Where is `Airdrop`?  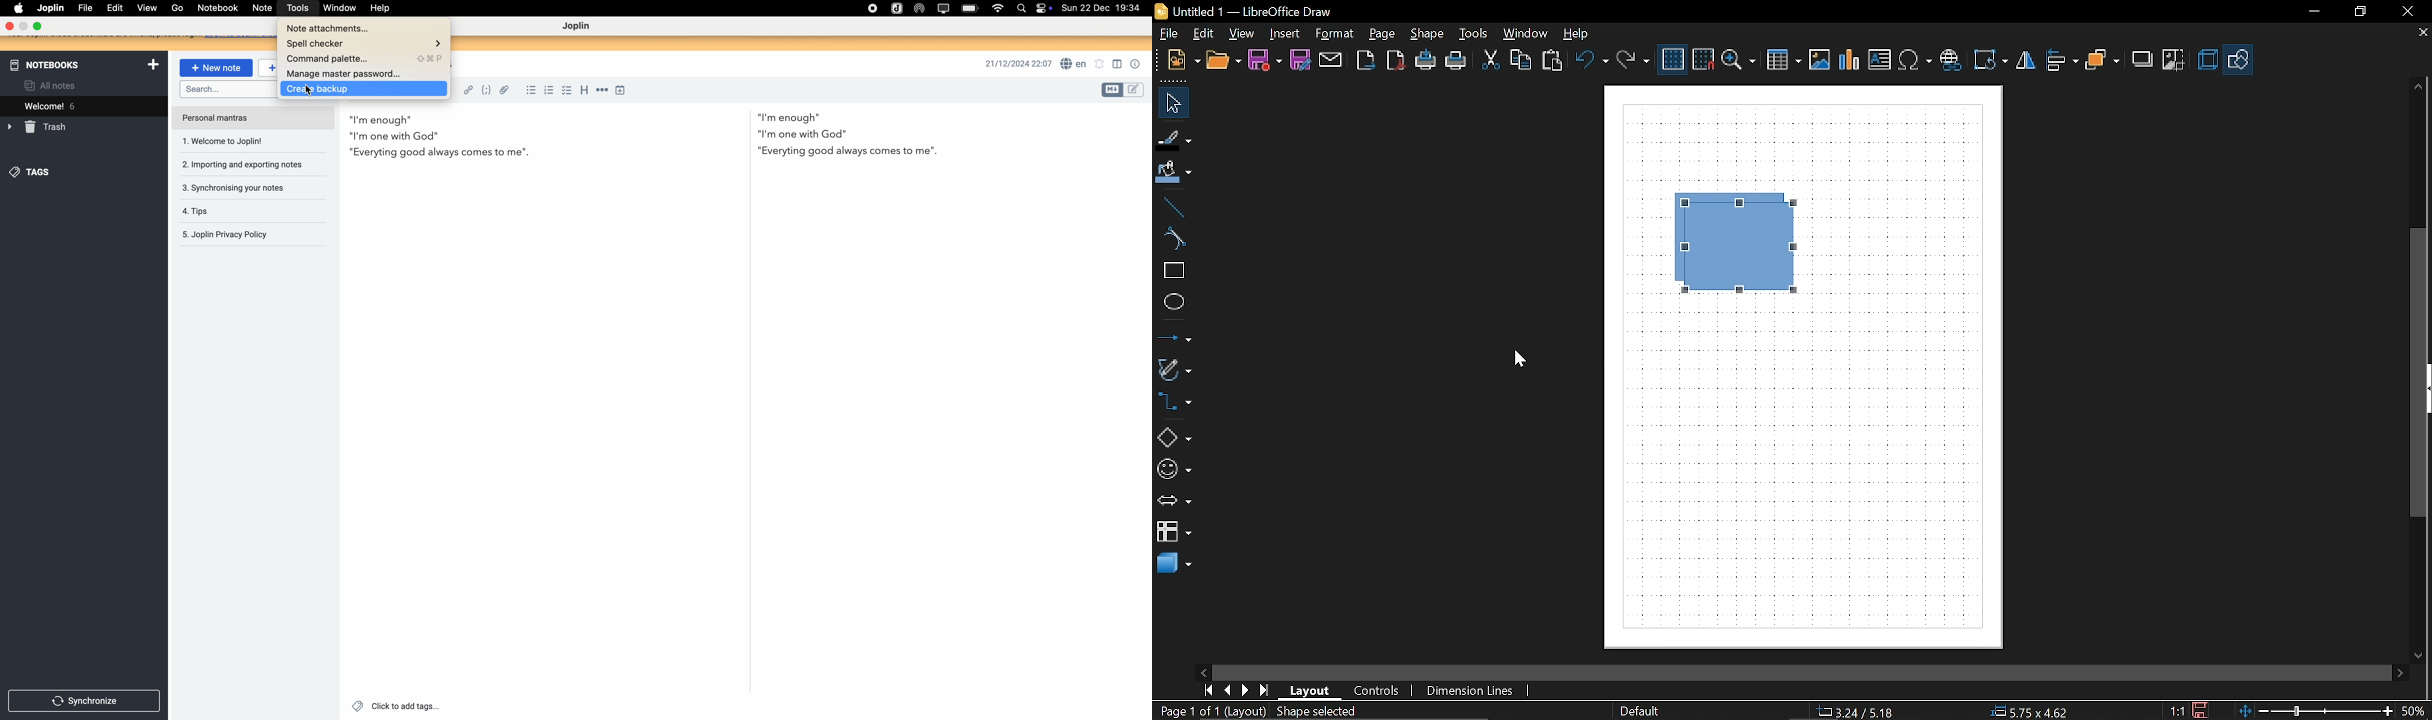 Airdrop is located at coordinates (919, 8).